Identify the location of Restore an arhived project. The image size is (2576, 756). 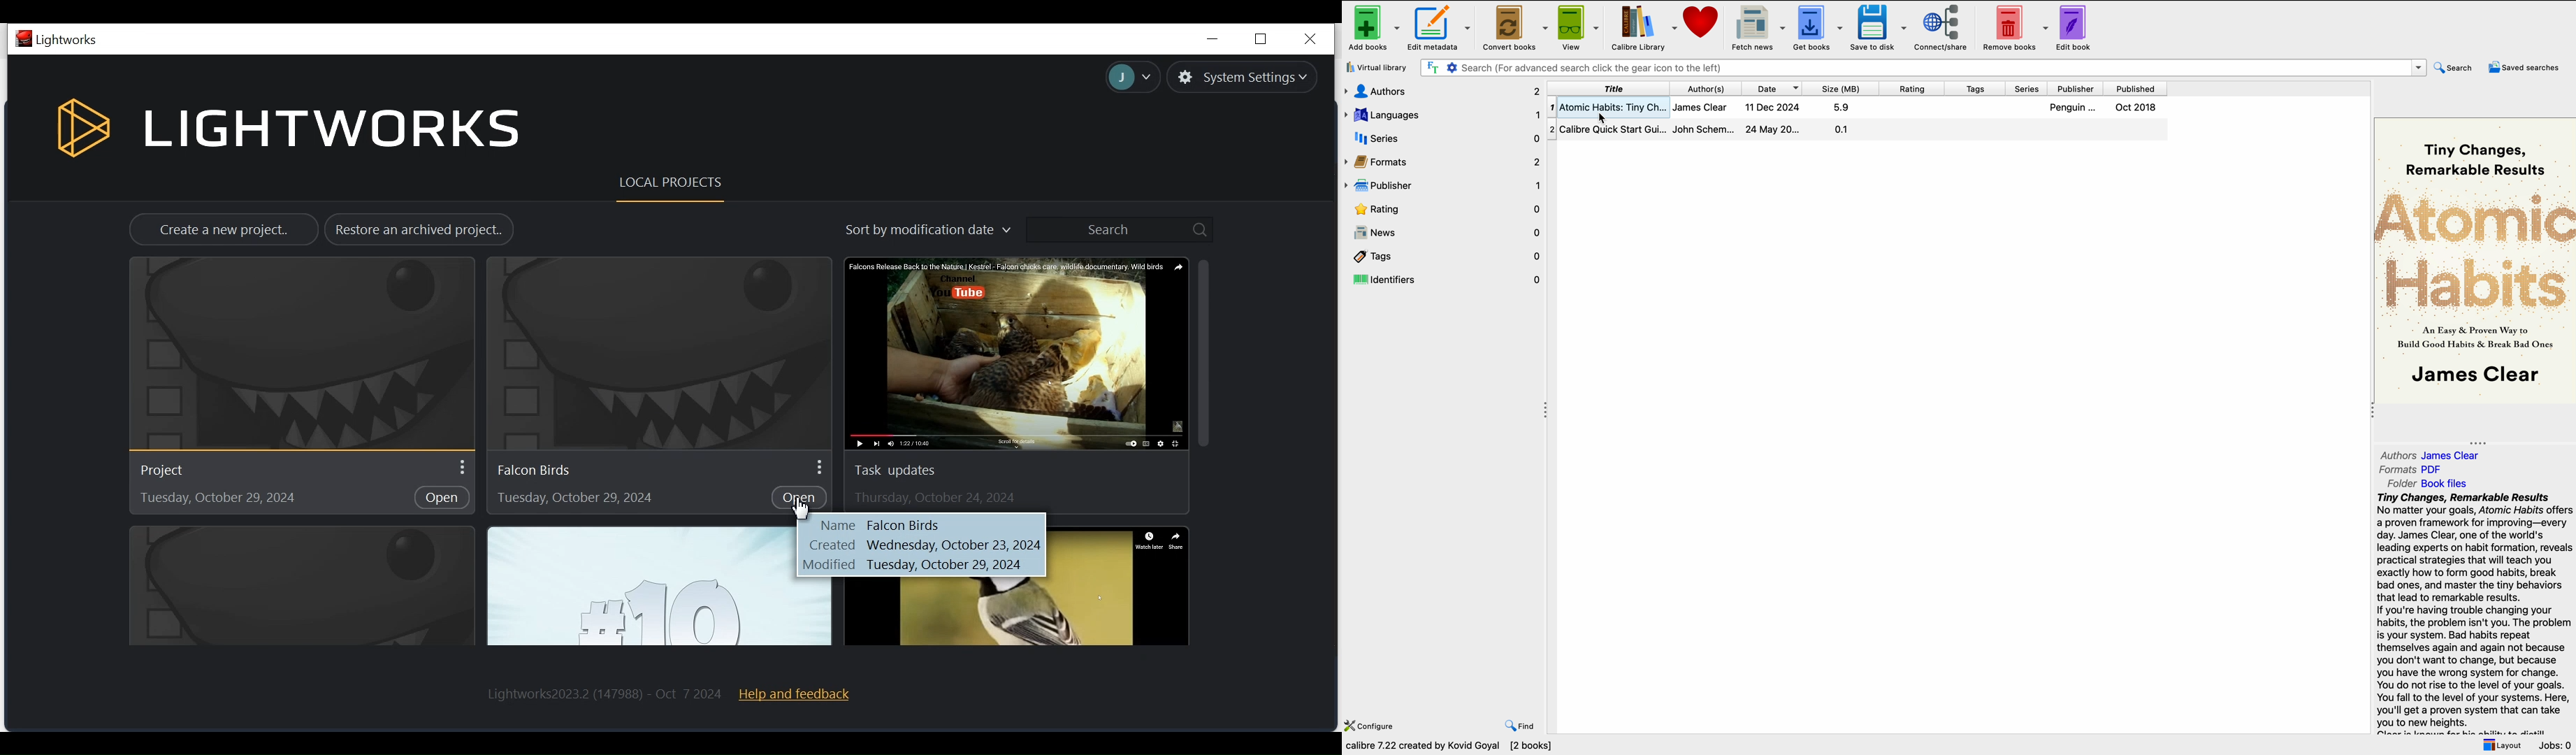
(421, 231).